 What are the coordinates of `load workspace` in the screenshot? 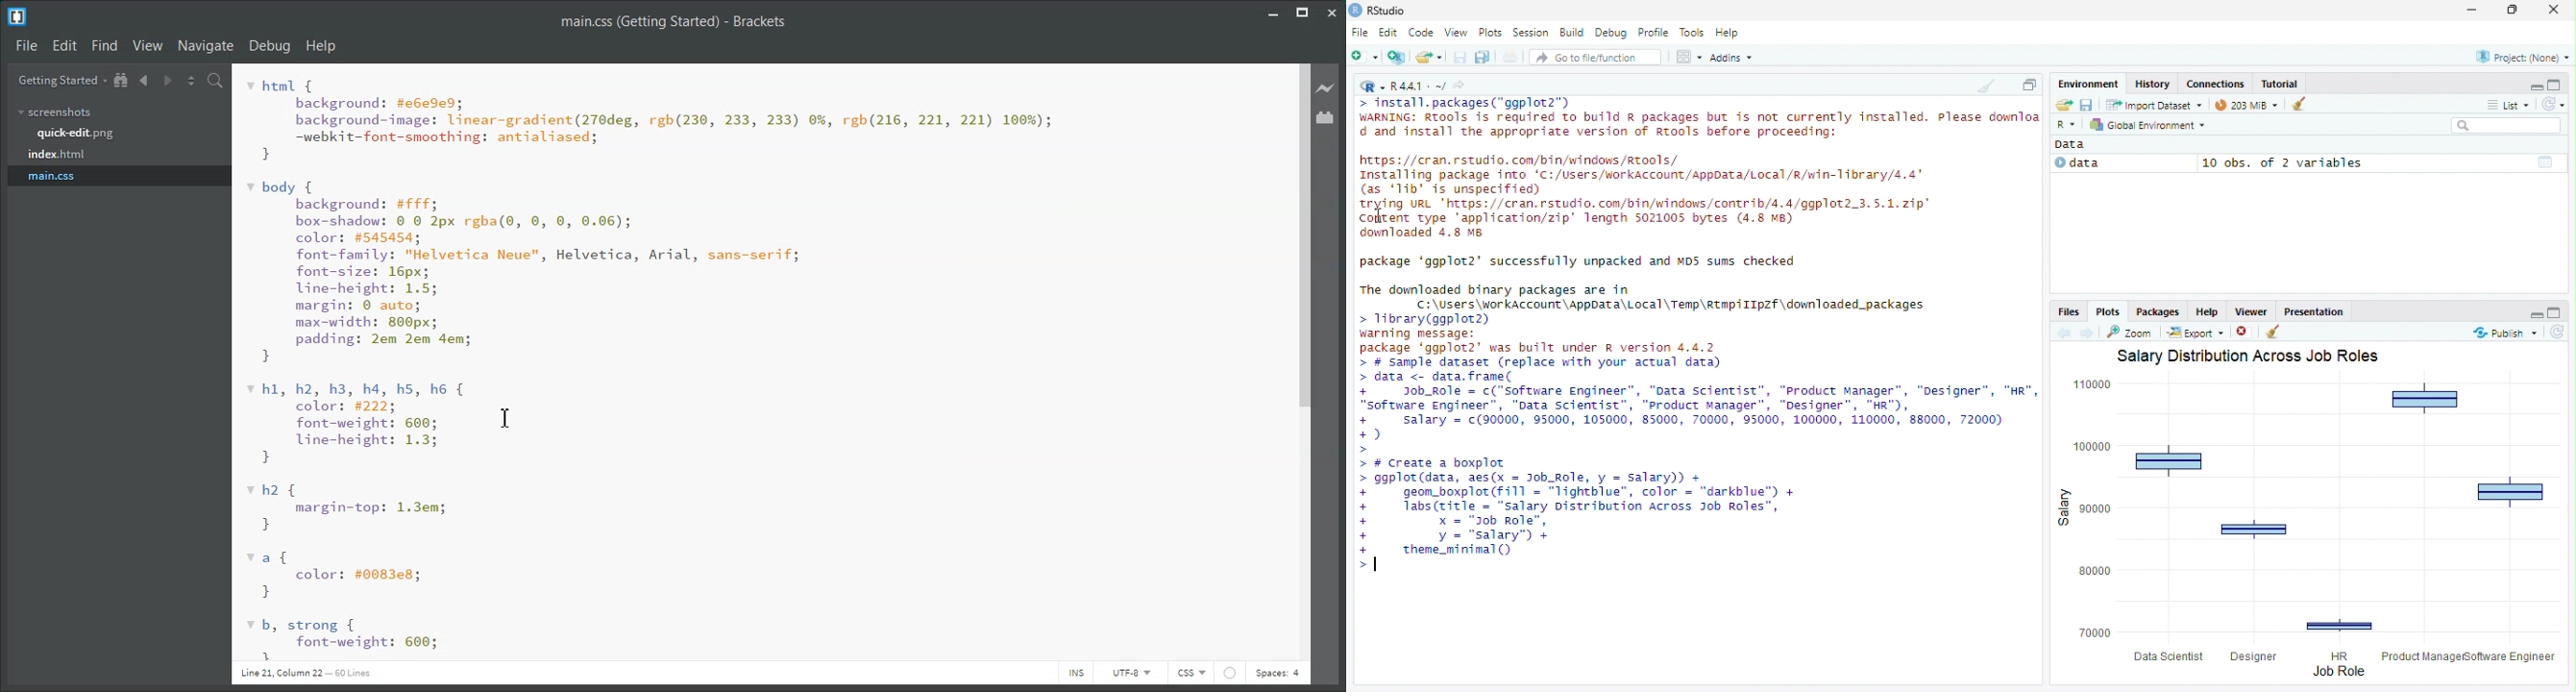 It's located at (2063, 106).